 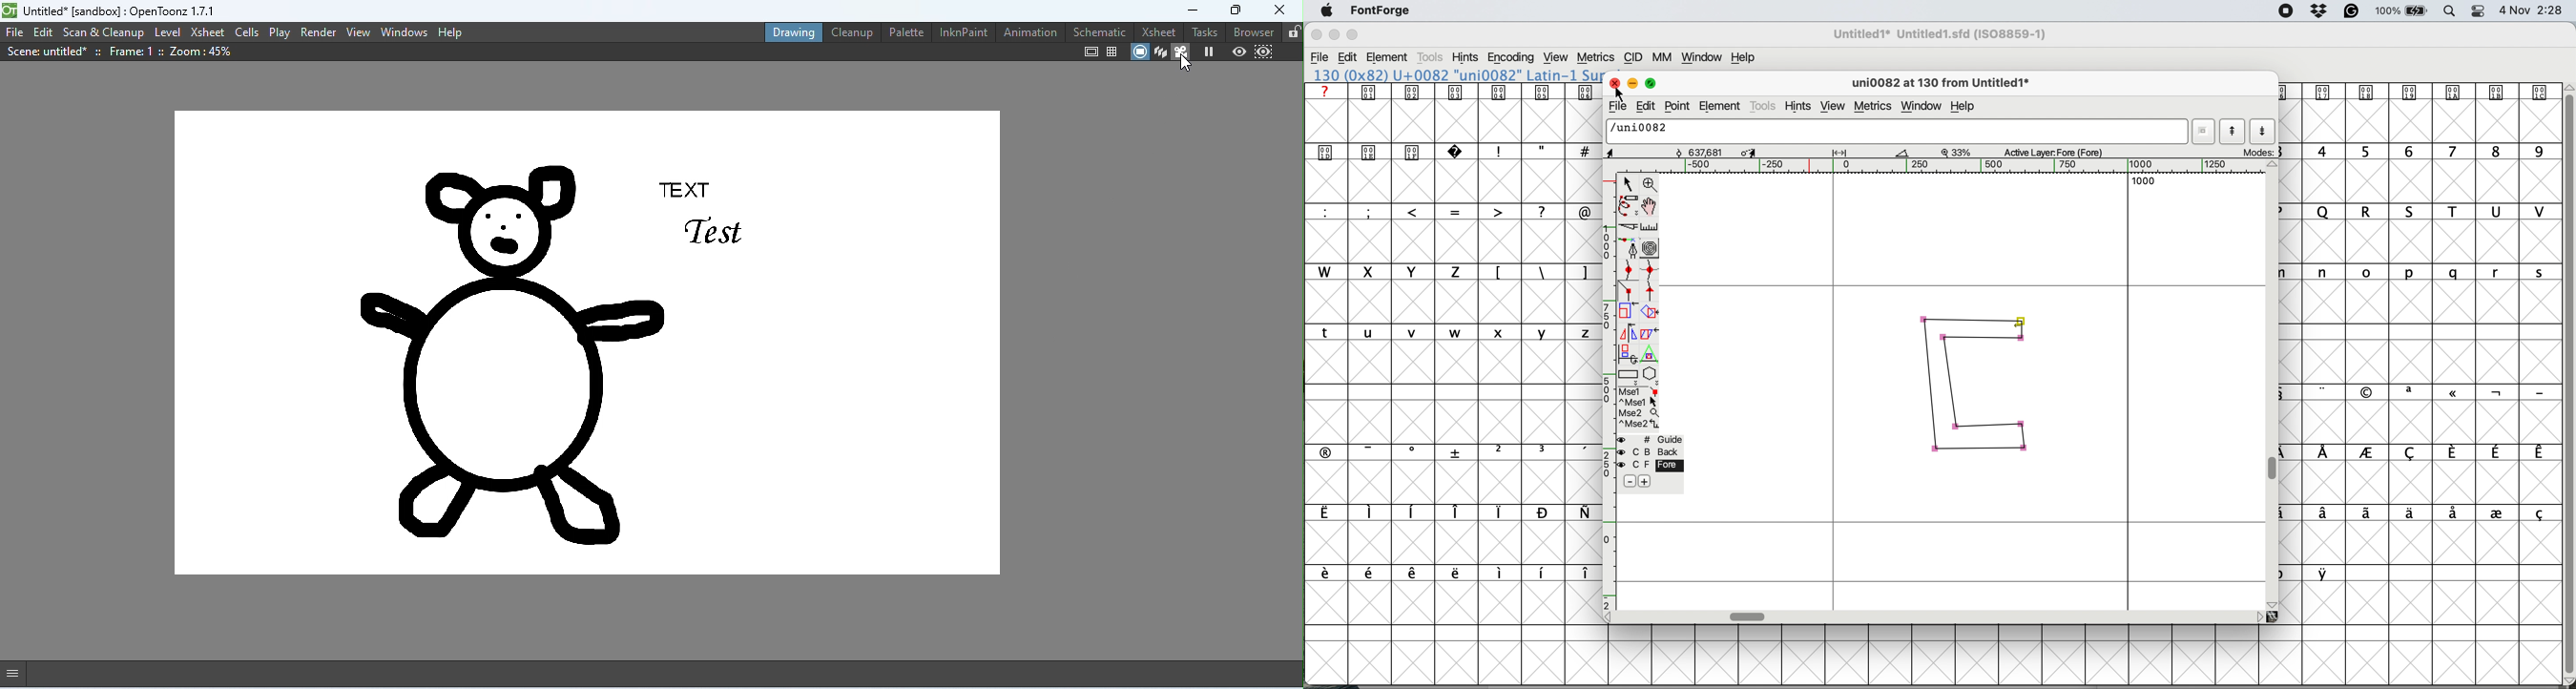 I want to click on element, so click(x=1721, y=105).